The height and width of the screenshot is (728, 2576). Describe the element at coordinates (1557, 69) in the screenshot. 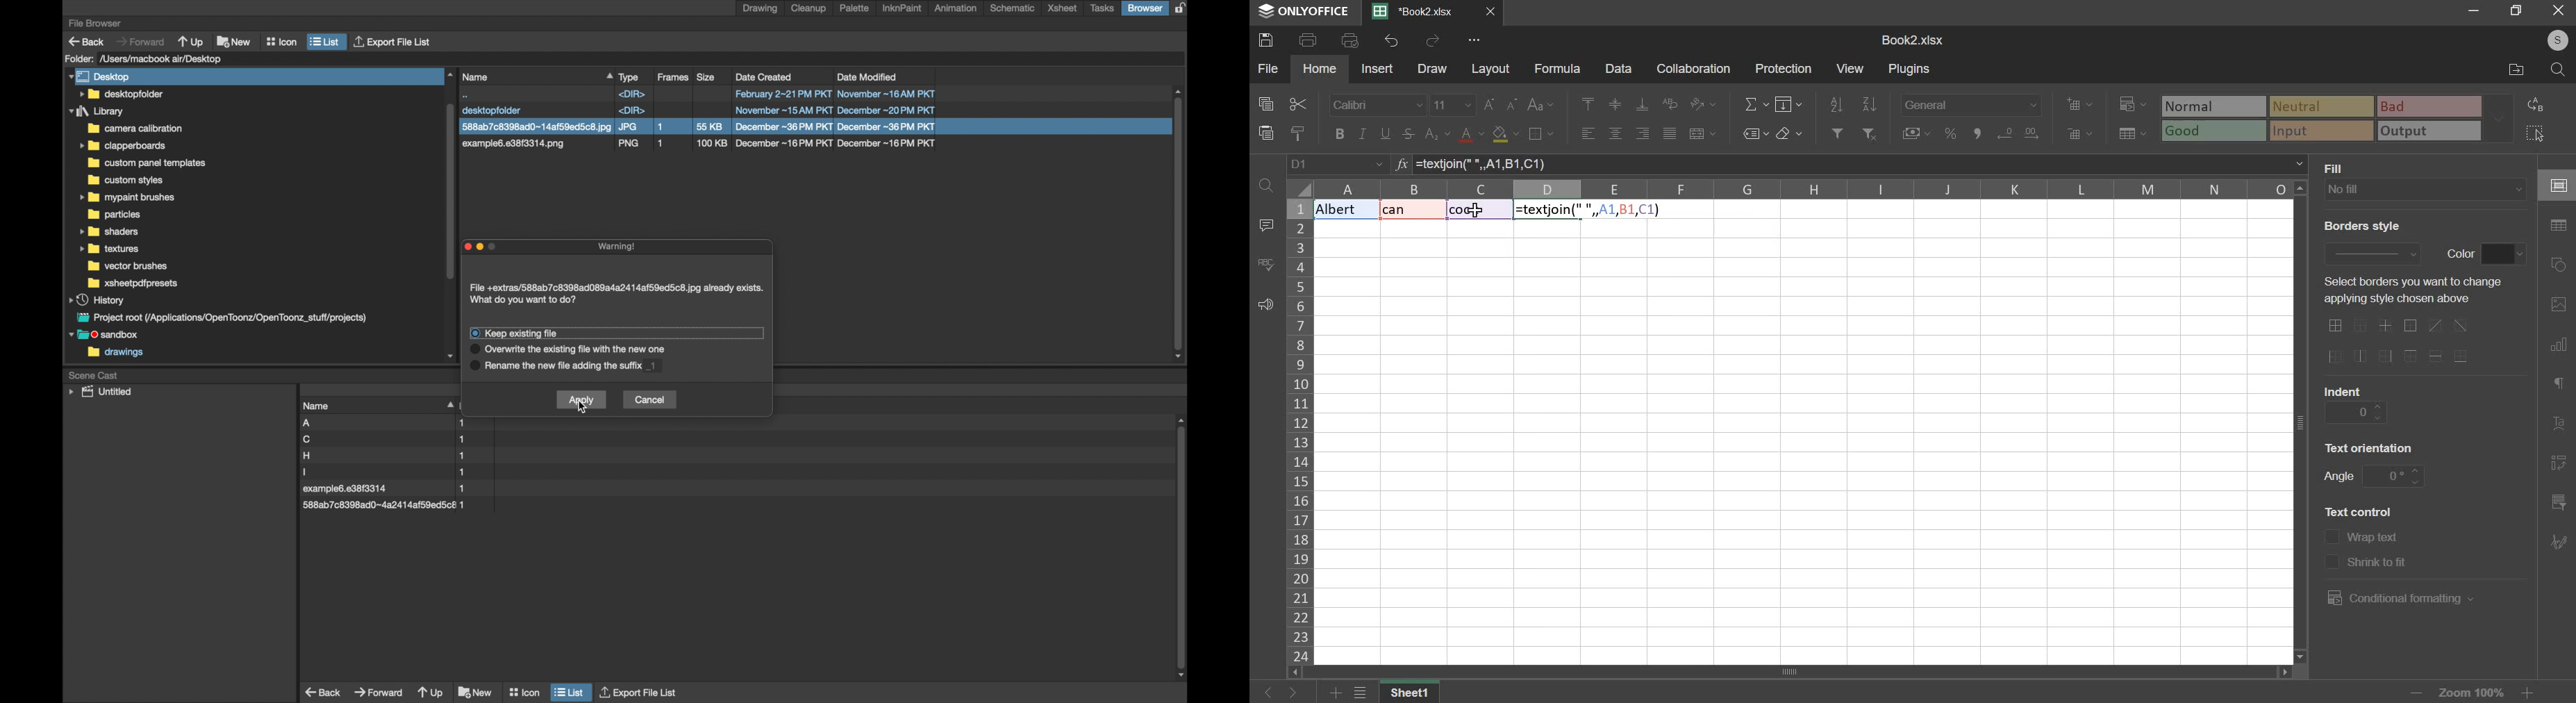

I see `formula` at that location.